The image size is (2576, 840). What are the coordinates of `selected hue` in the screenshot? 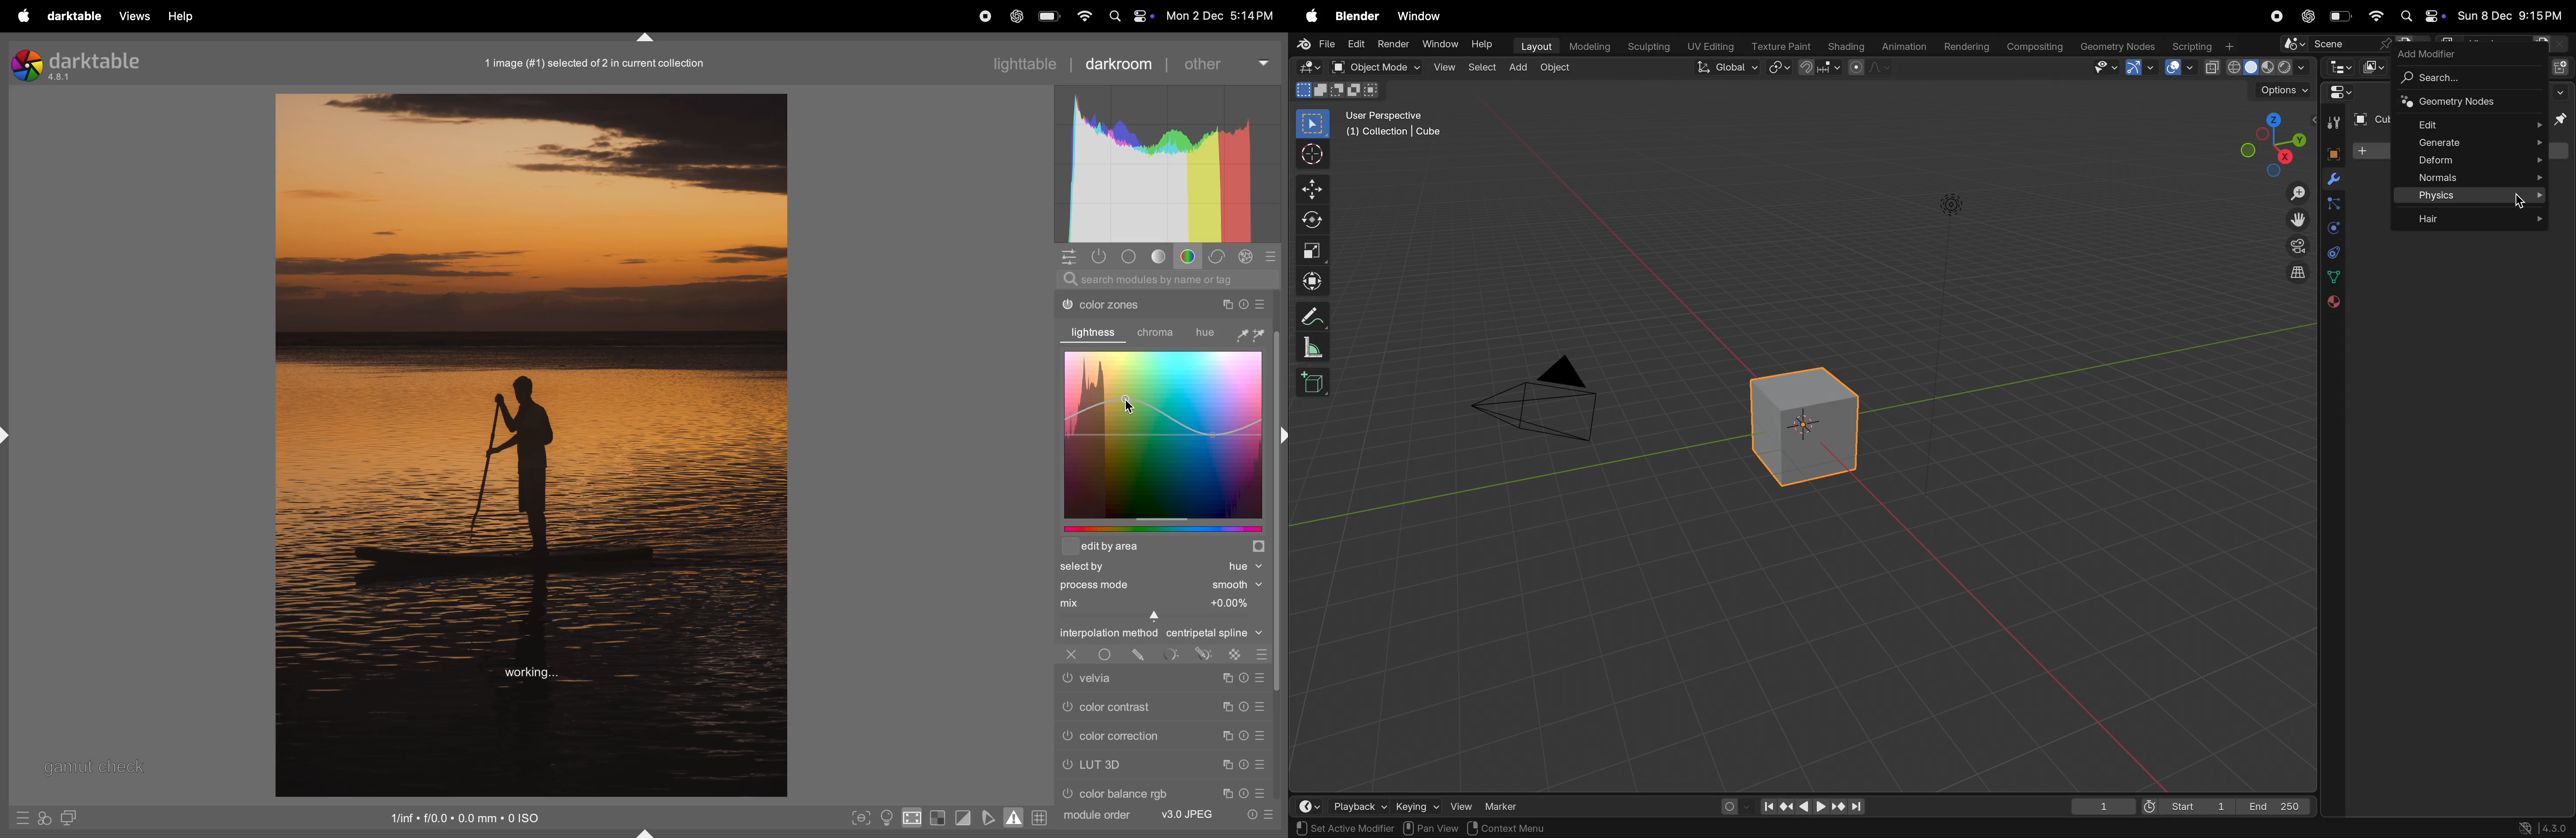 It's located at (1163, 568).